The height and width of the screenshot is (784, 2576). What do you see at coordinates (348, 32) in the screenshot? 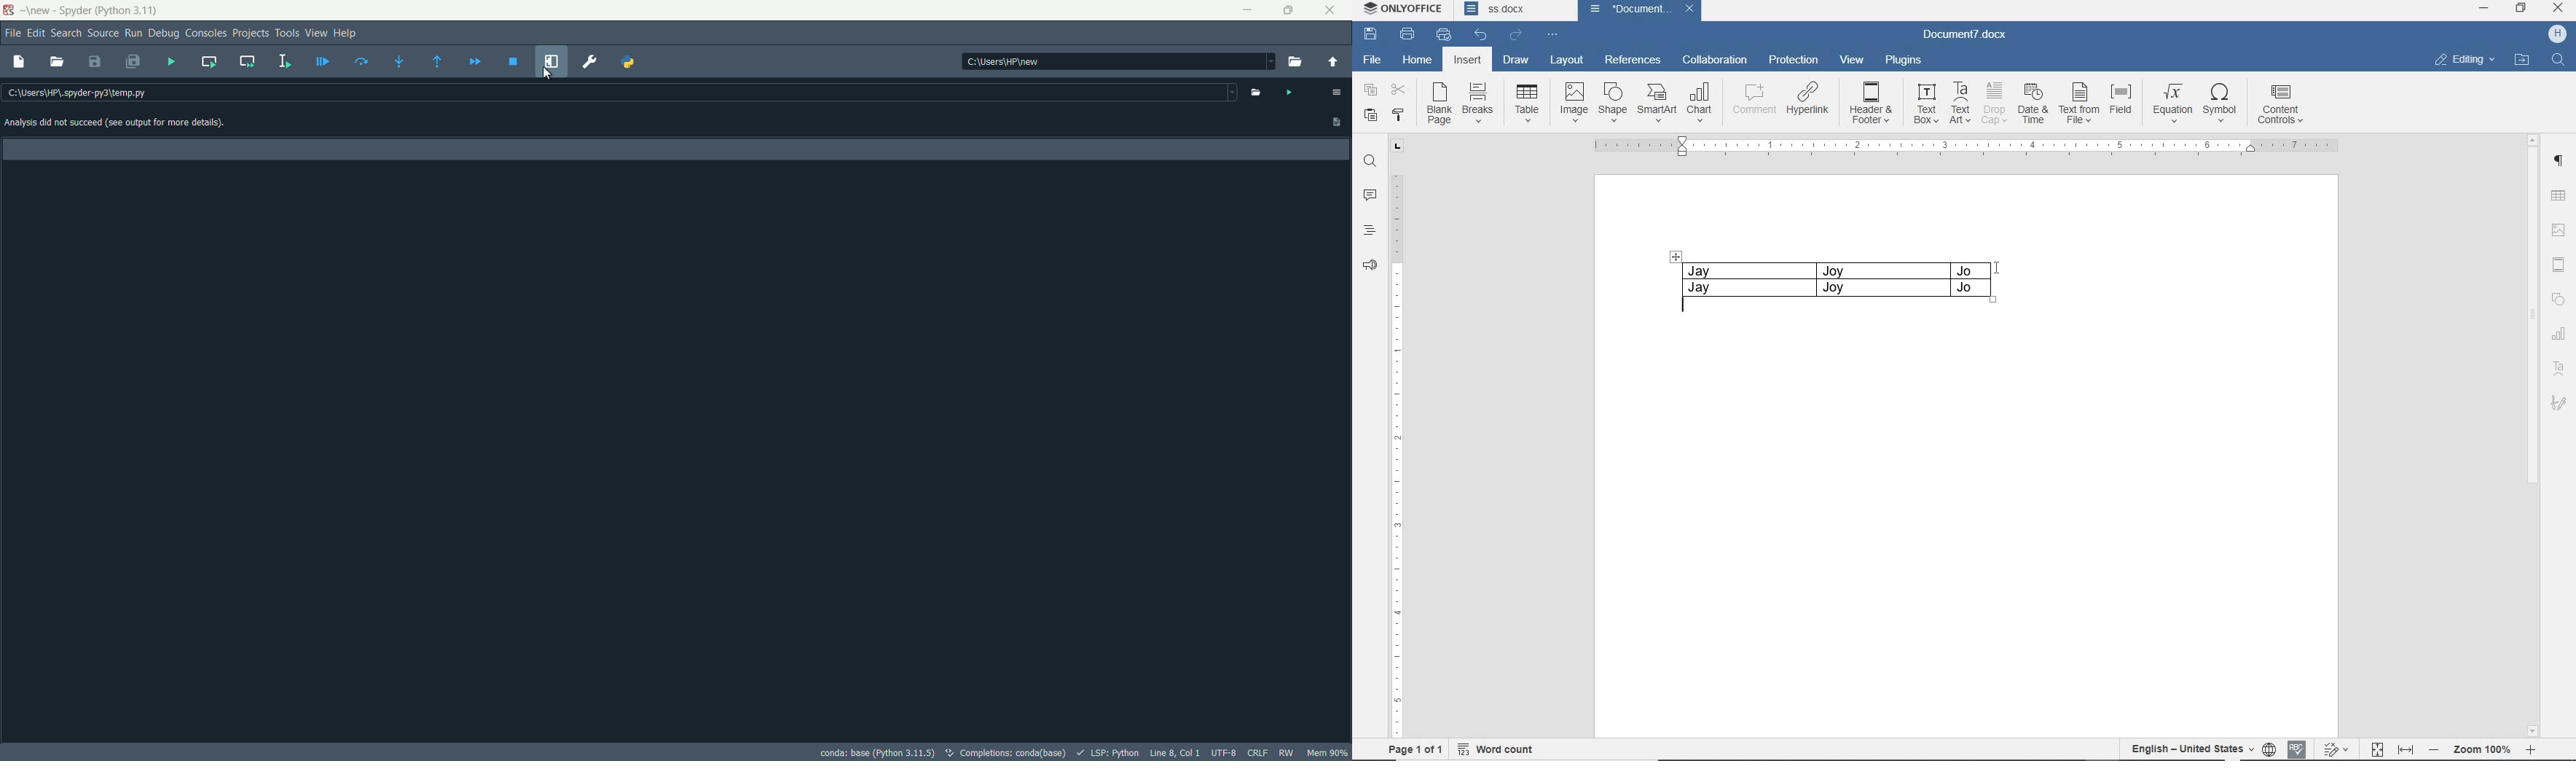
I see `help menu` at bounding box center [348, 32].